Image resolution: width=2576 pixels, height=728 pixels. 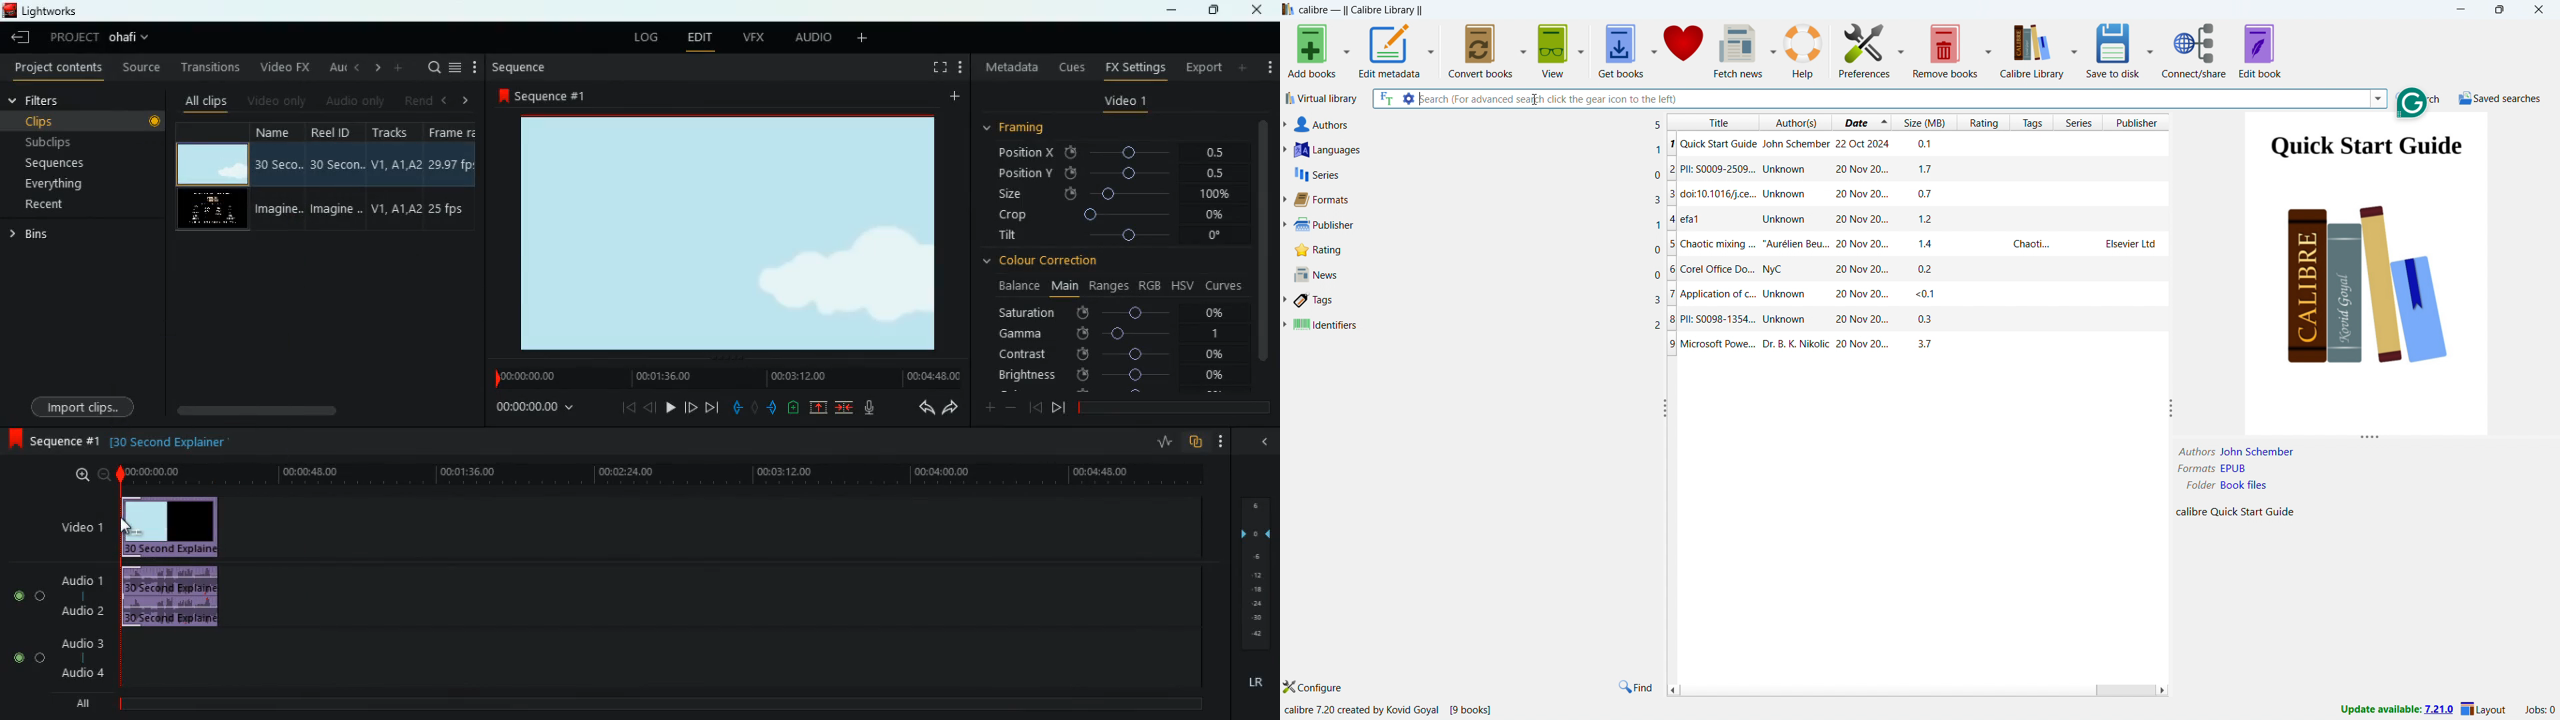 What do you see at coordinates (339, 162) in the screenshot?
I see `30 Secon..` at bounding box center [339, 162].